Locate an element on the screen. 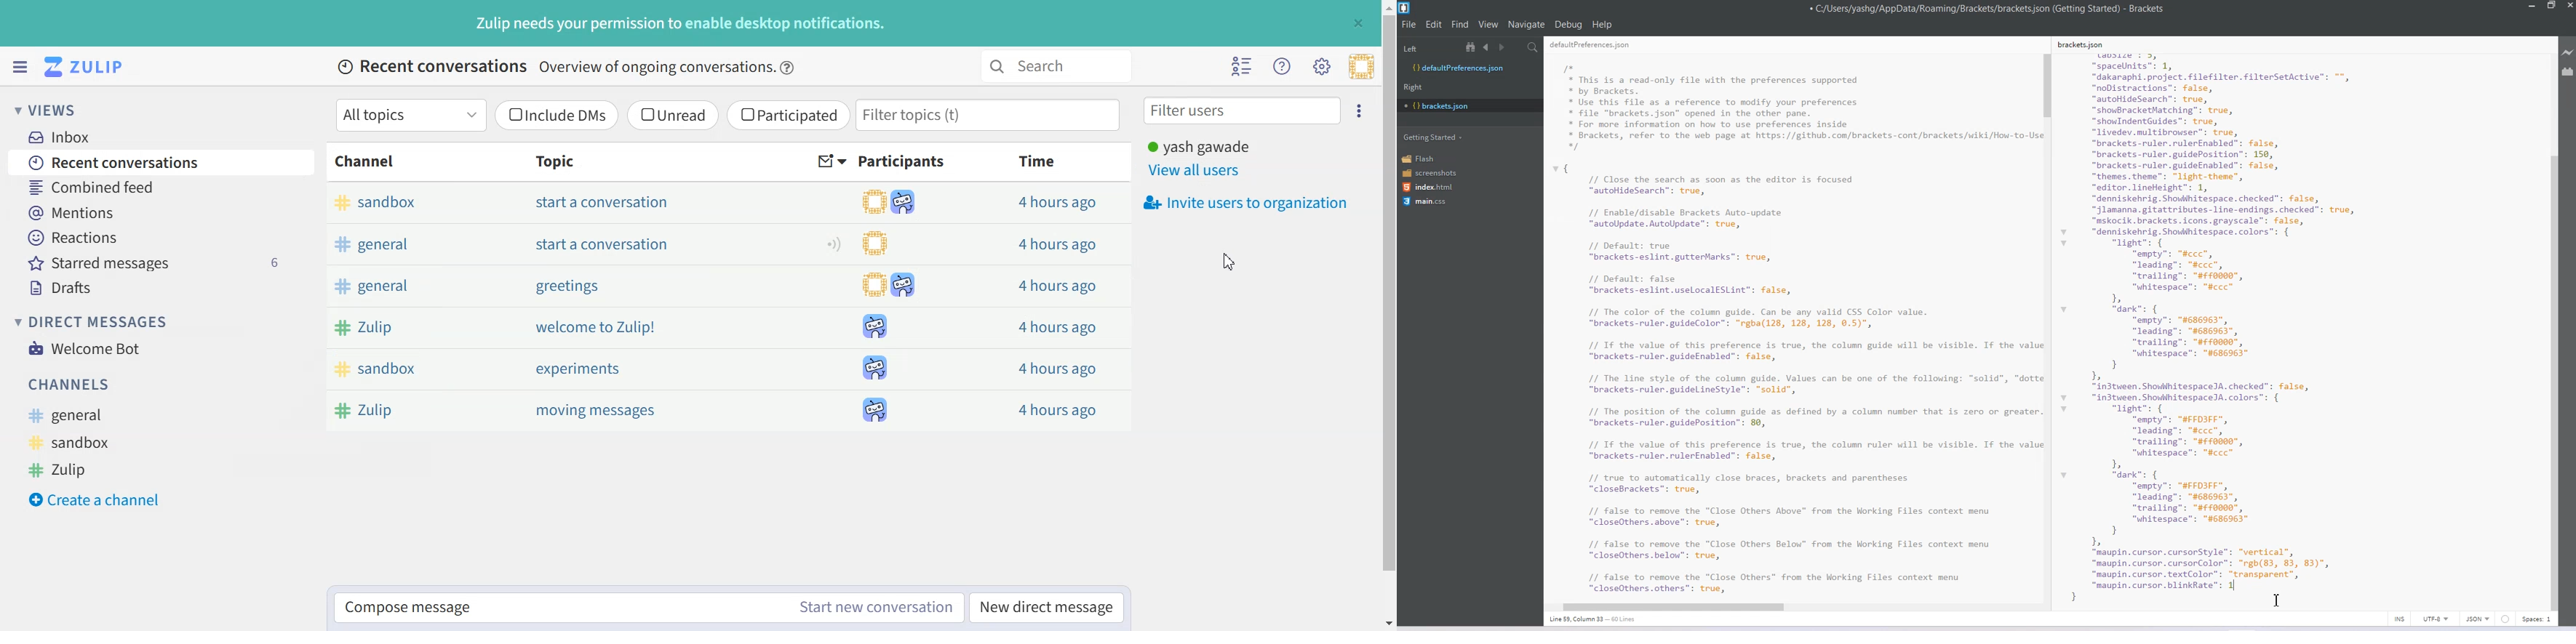 Image resolution: width=2576 pixels, height=644 pixels. 4 hours ago is located at coordinates (1058, 407).